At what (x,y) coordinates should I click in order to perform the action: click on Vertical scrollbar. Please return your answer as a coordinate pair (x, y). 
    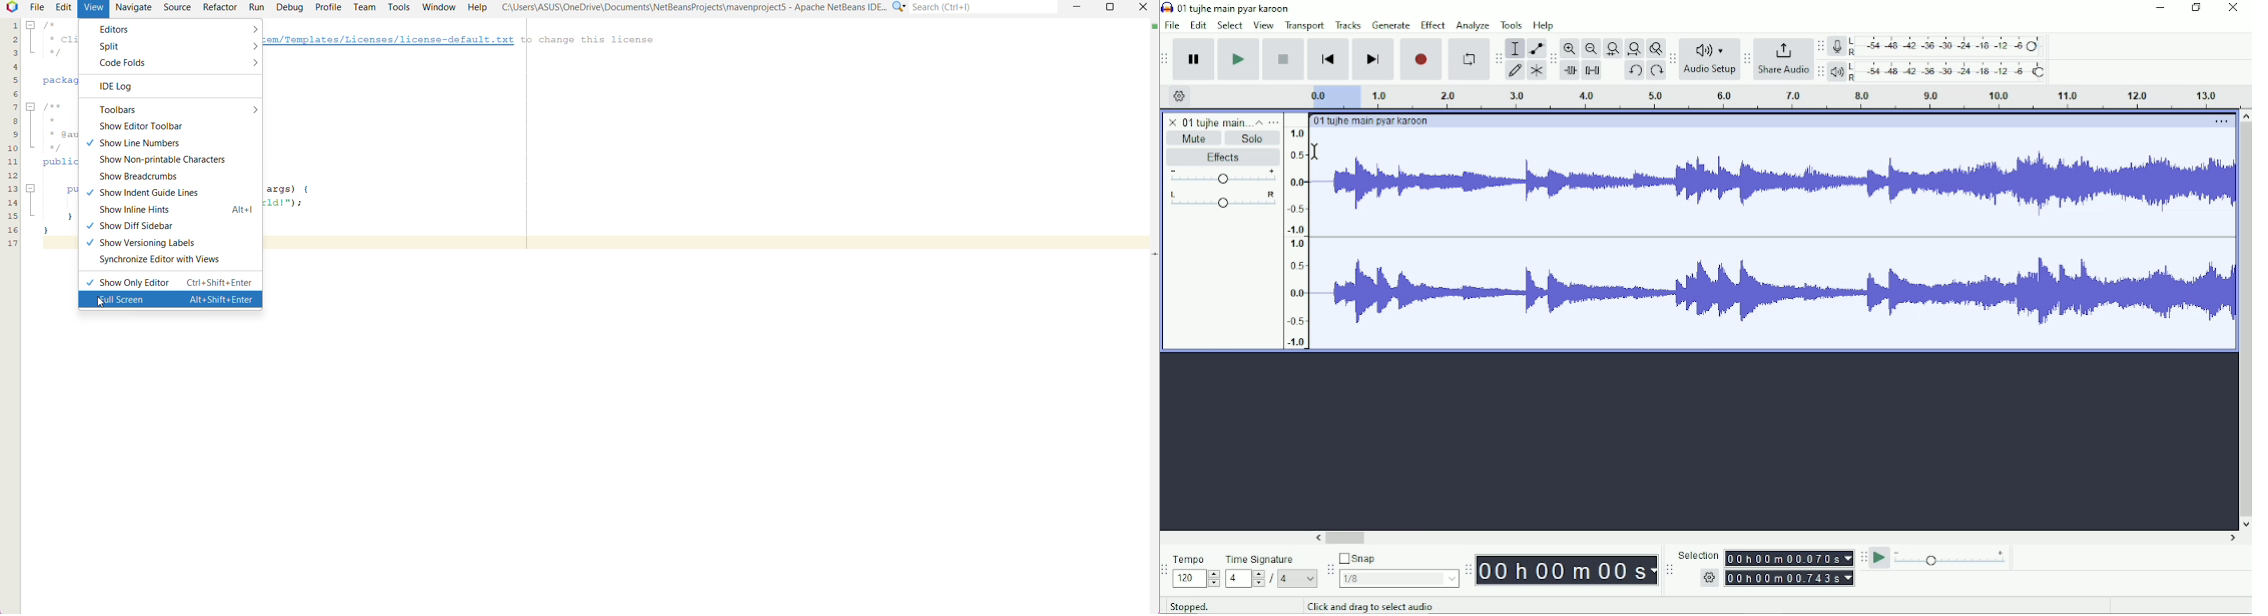
    Looking at the image, I should click on (2244, 320).